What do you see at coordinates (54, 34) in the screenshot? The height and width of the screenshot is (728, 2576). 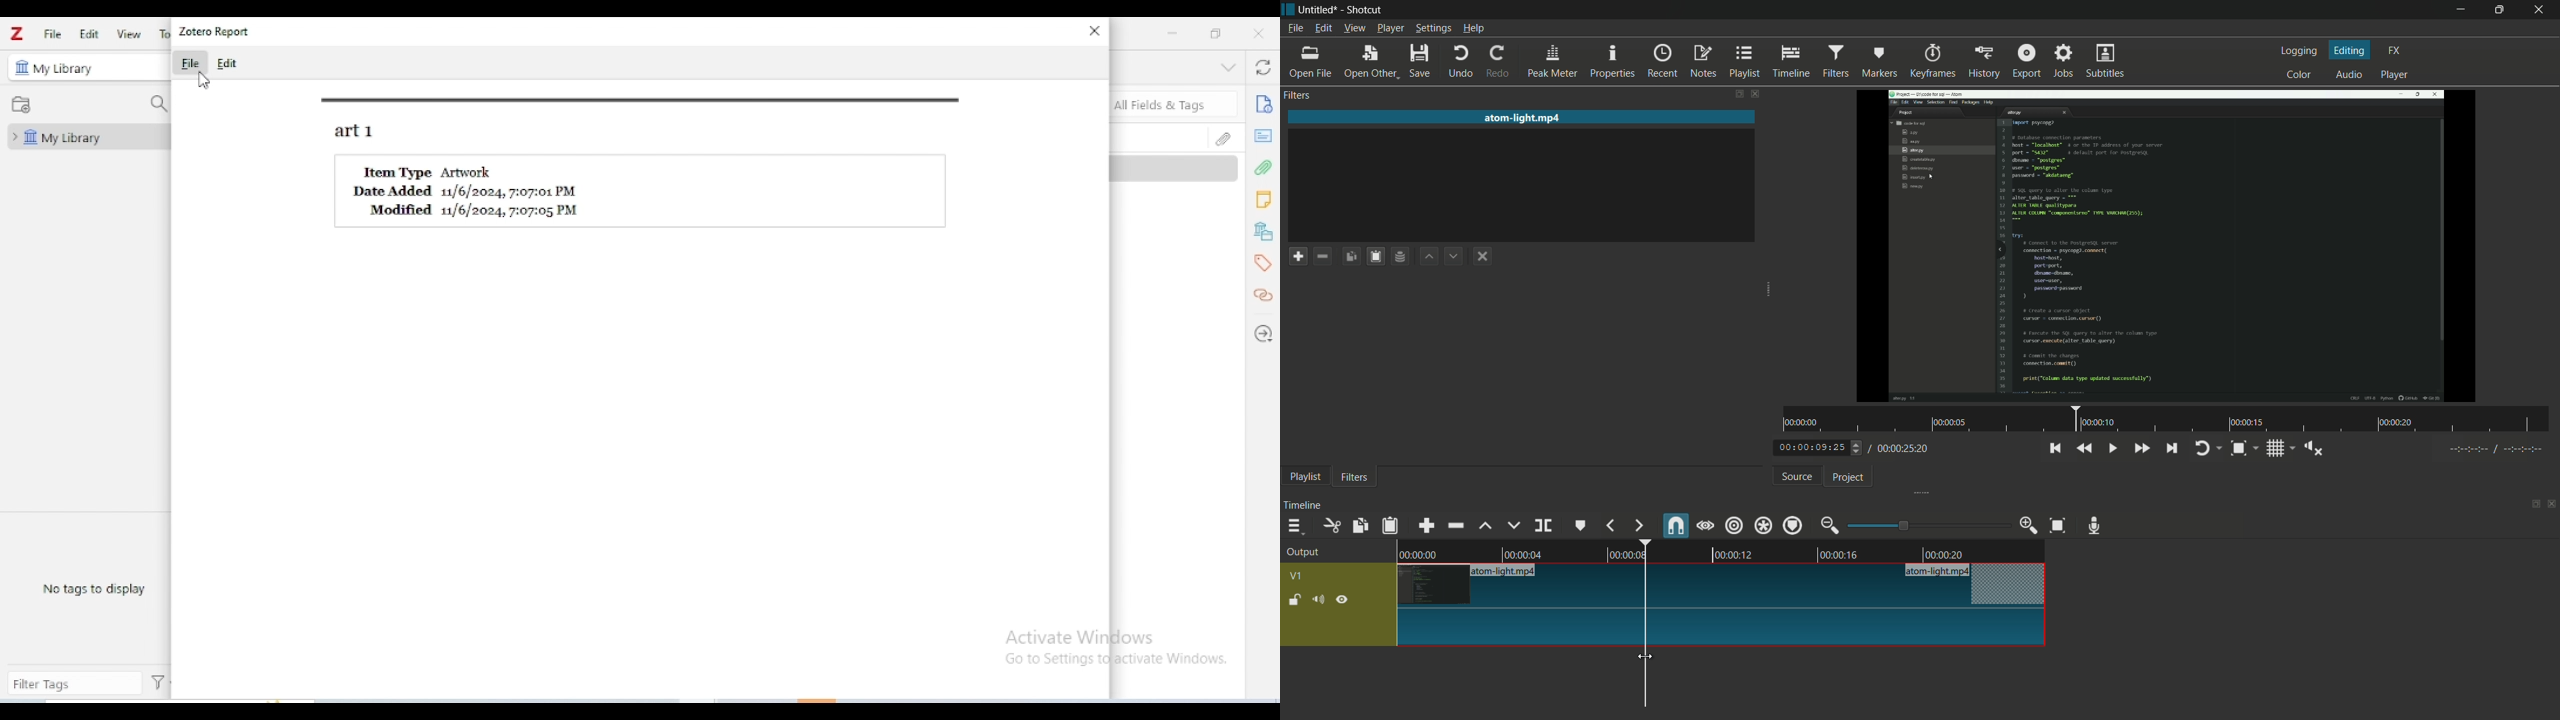 I see `file` at bounding box center [54, 34].